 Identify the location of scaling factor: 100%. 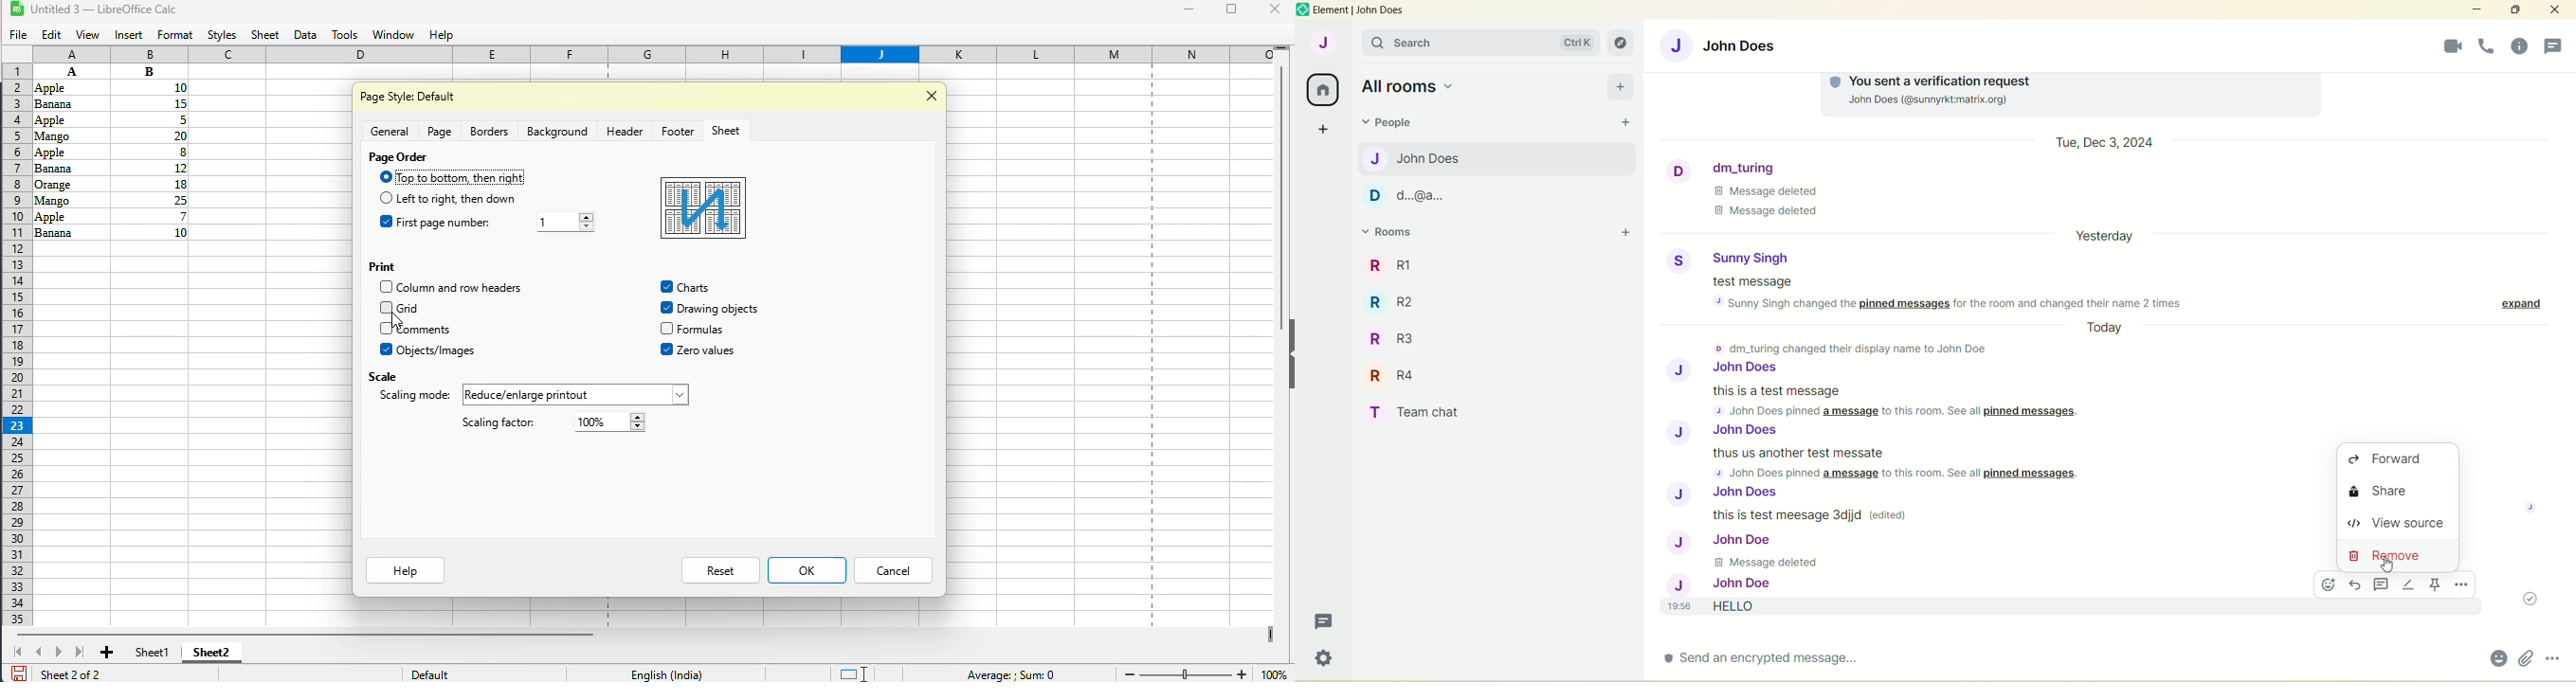
(497, 423).